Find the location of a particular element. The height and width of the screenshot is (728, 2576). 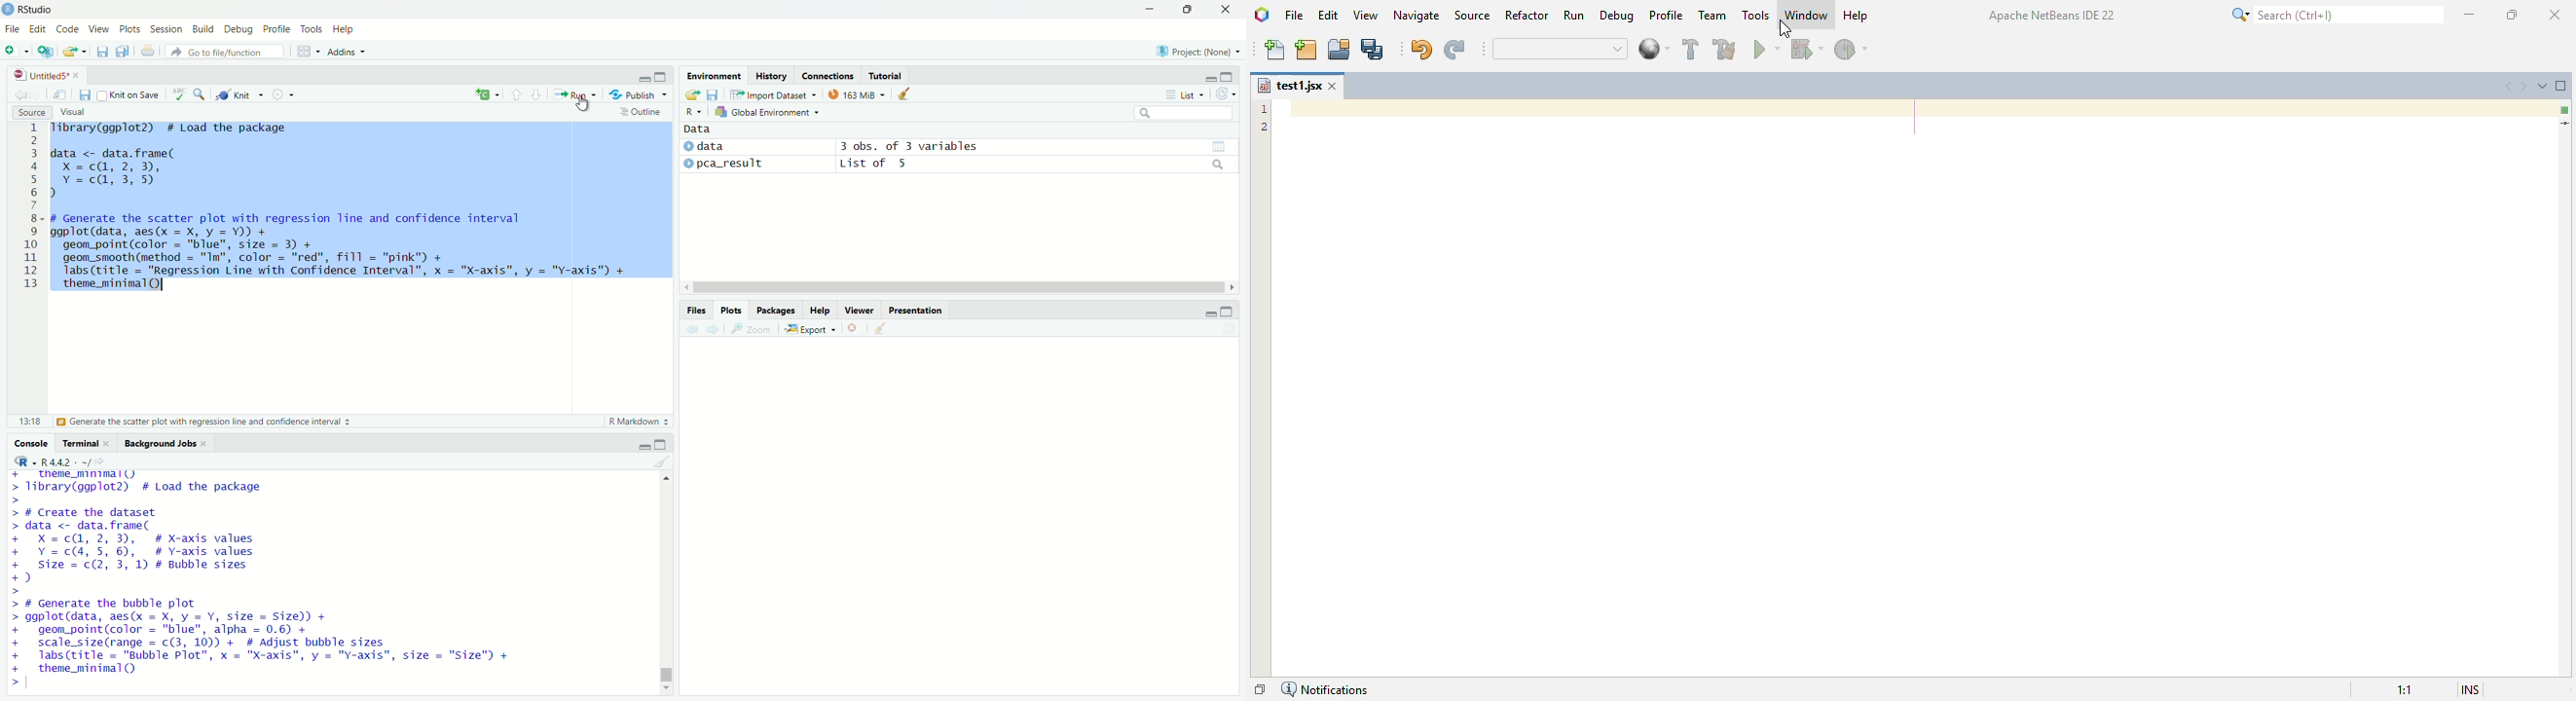

expand is located at coordinates (662, 76).